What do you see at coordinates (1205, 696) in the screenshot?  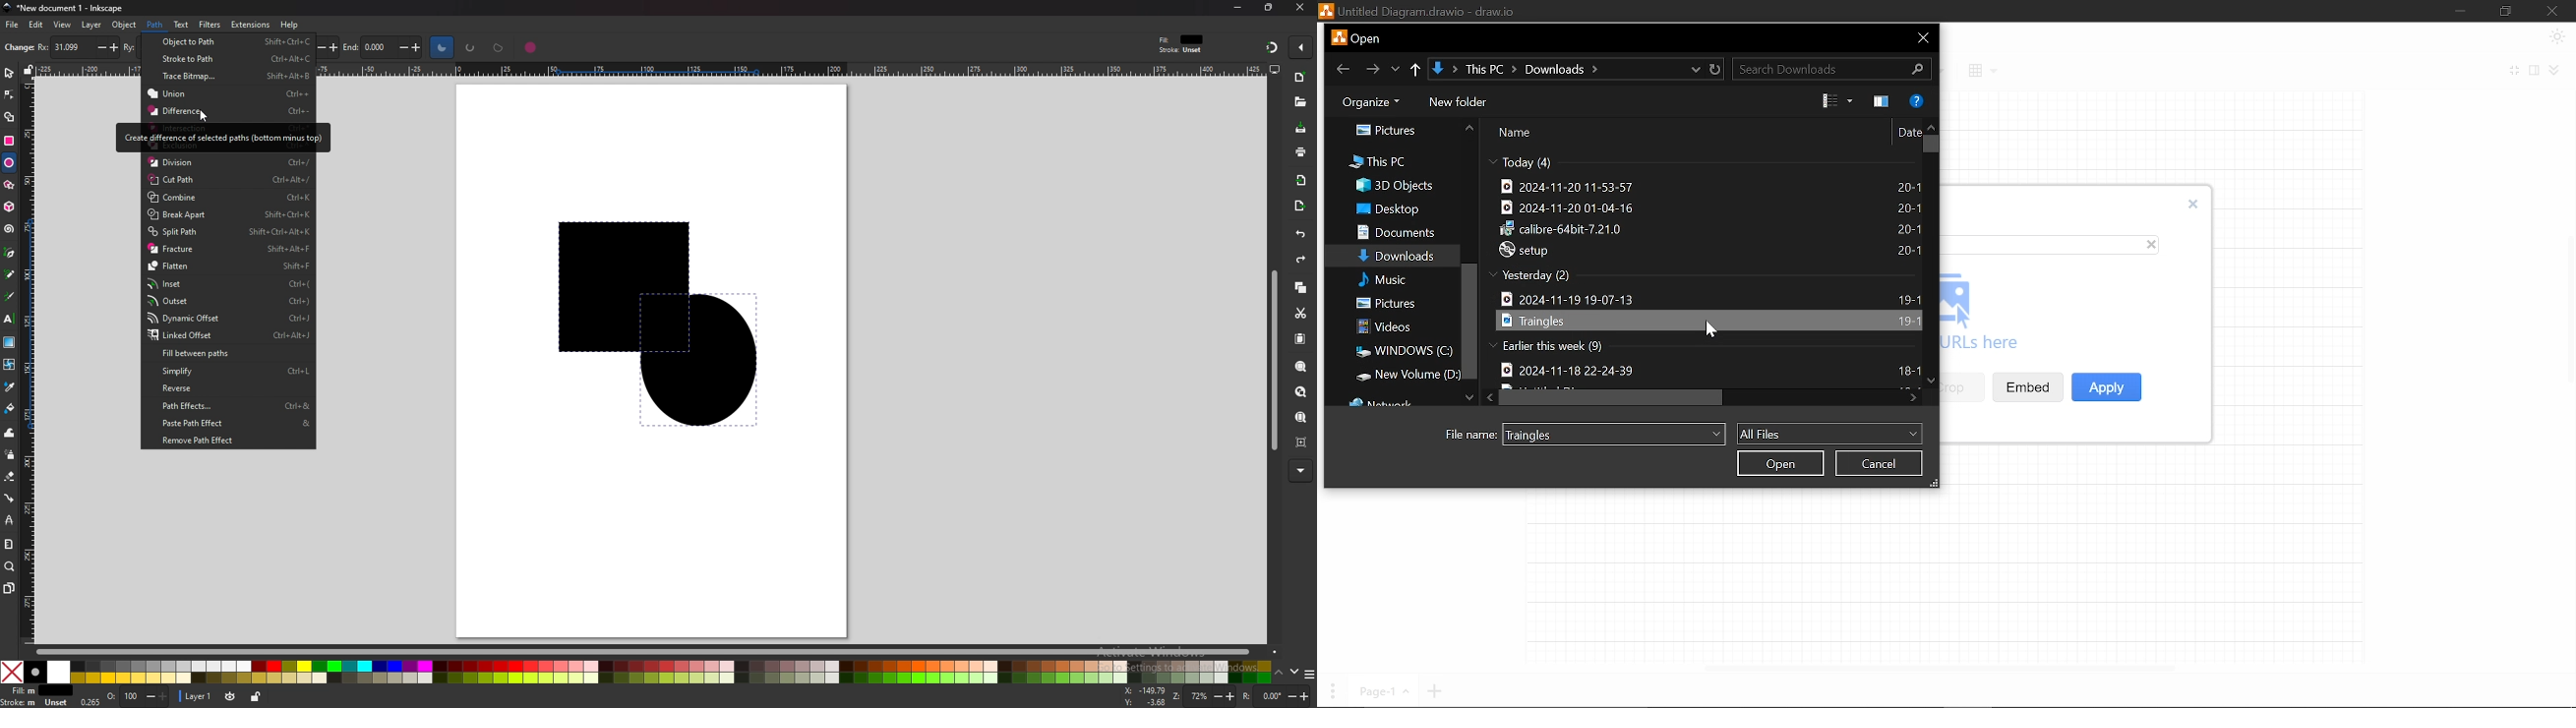 I see `zoom` at bounding box center [1205, 696].